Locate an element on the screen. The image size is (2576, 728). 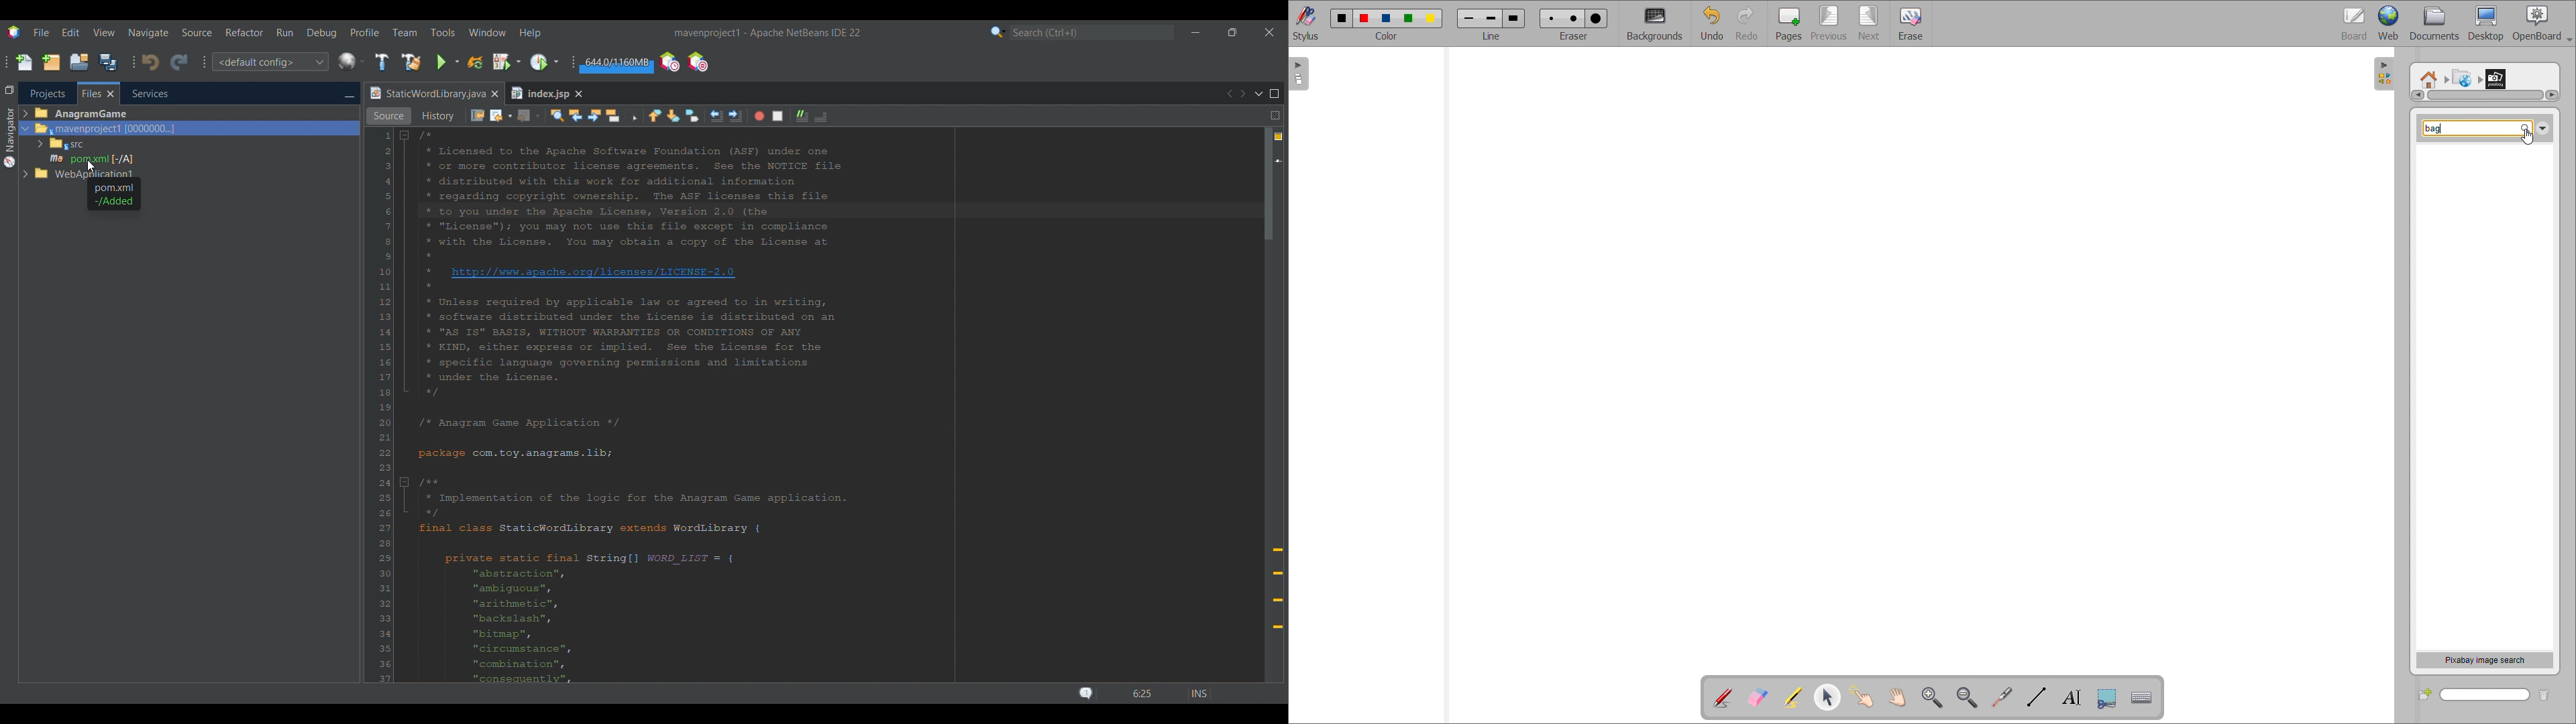
cursor is located at coordinates (2531, 136).